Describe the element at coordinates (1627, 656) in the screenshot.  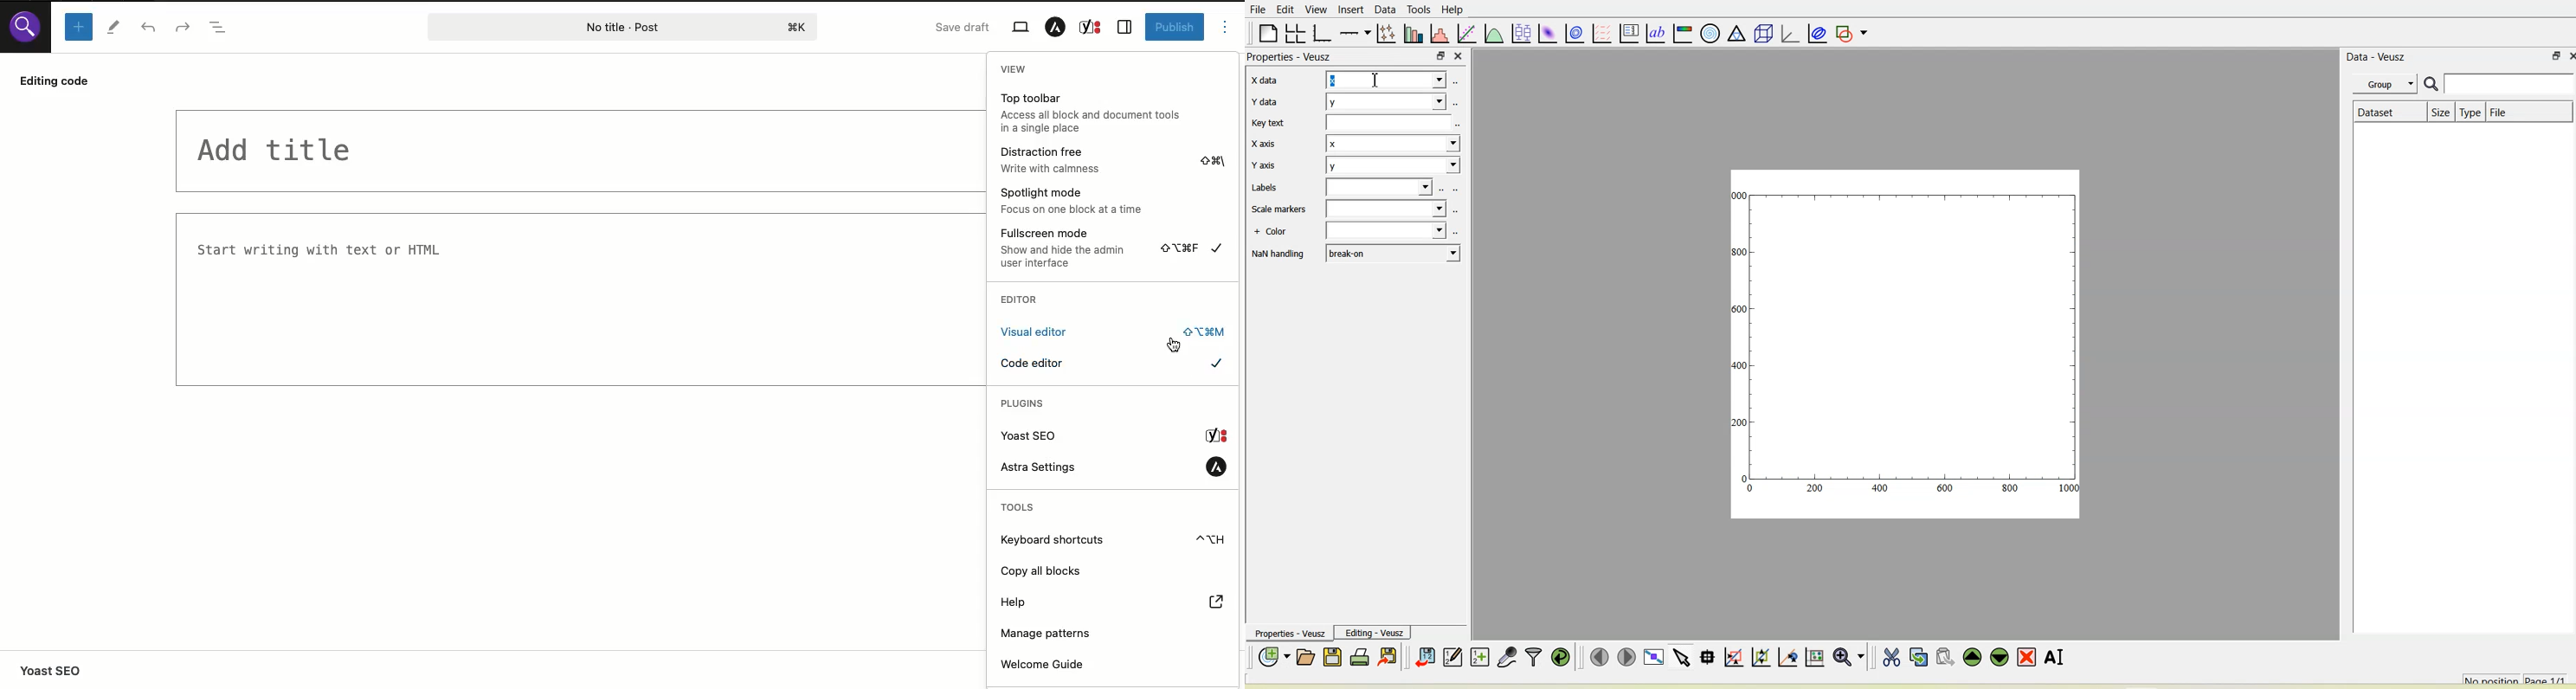
I see `Move to the next page` at that location.